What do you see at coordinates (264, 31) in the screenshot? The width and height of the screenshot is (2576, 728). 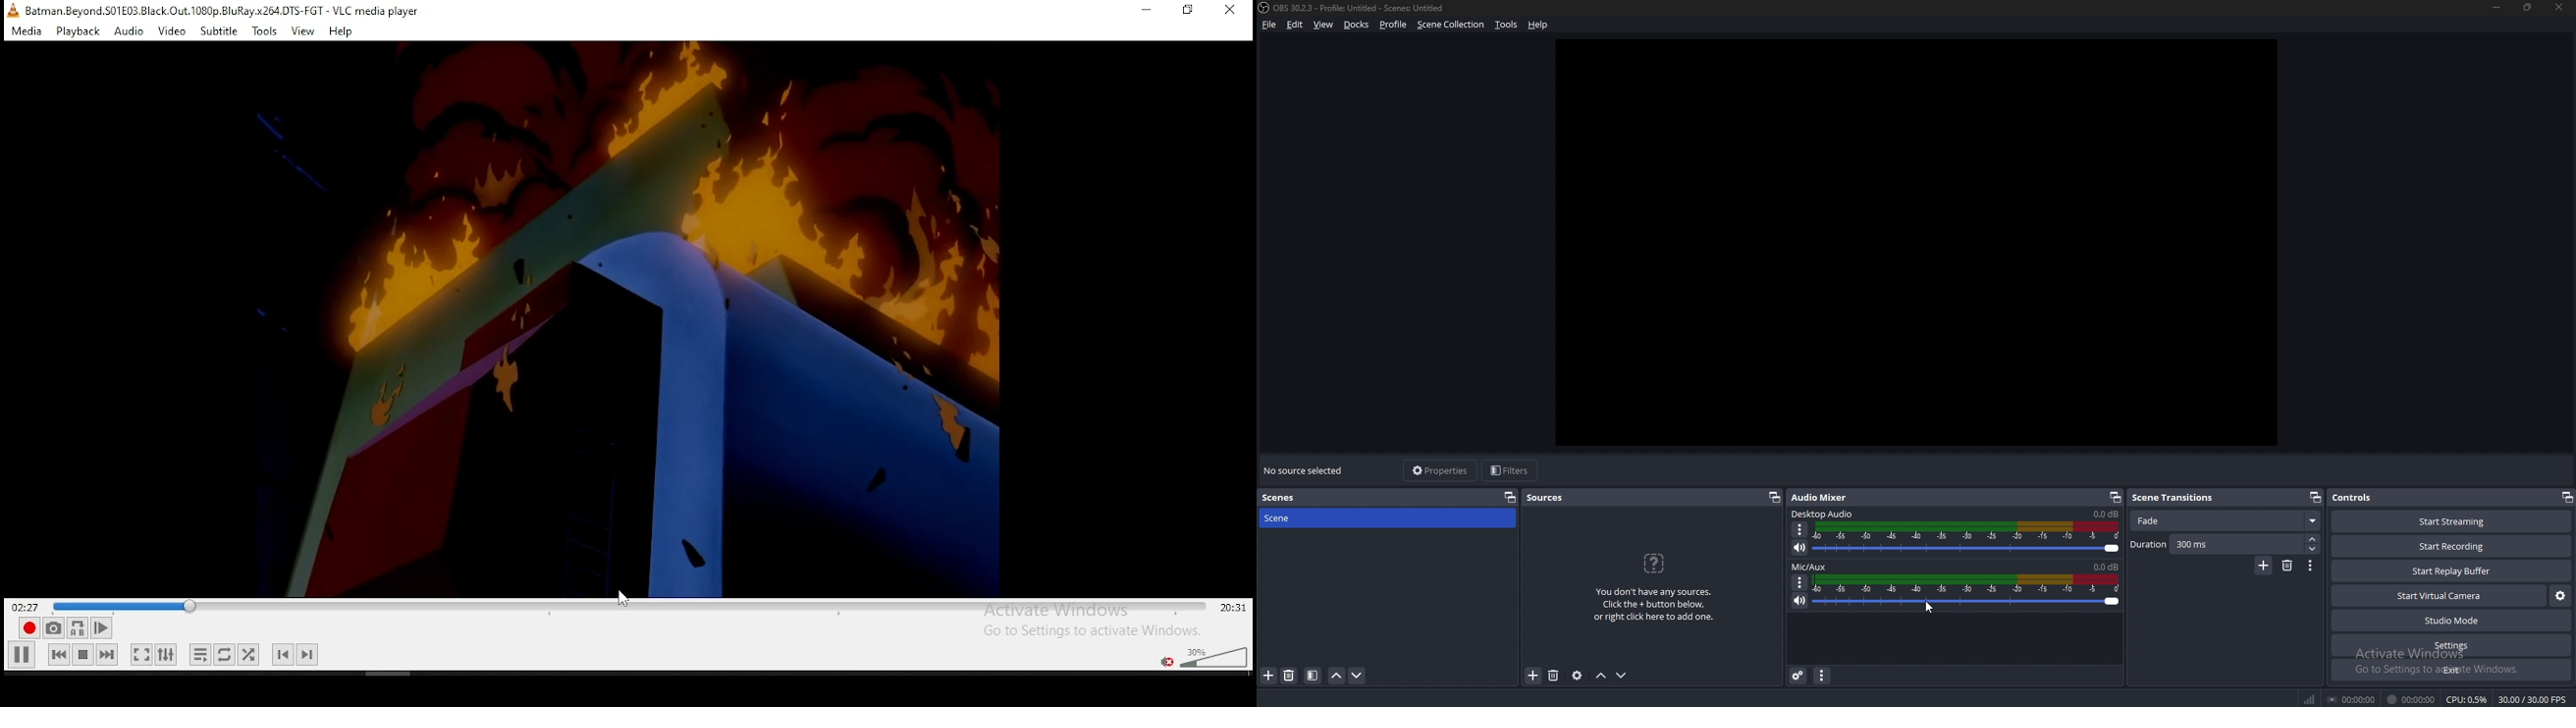 I see `tools` at bounding box center [264, 31].